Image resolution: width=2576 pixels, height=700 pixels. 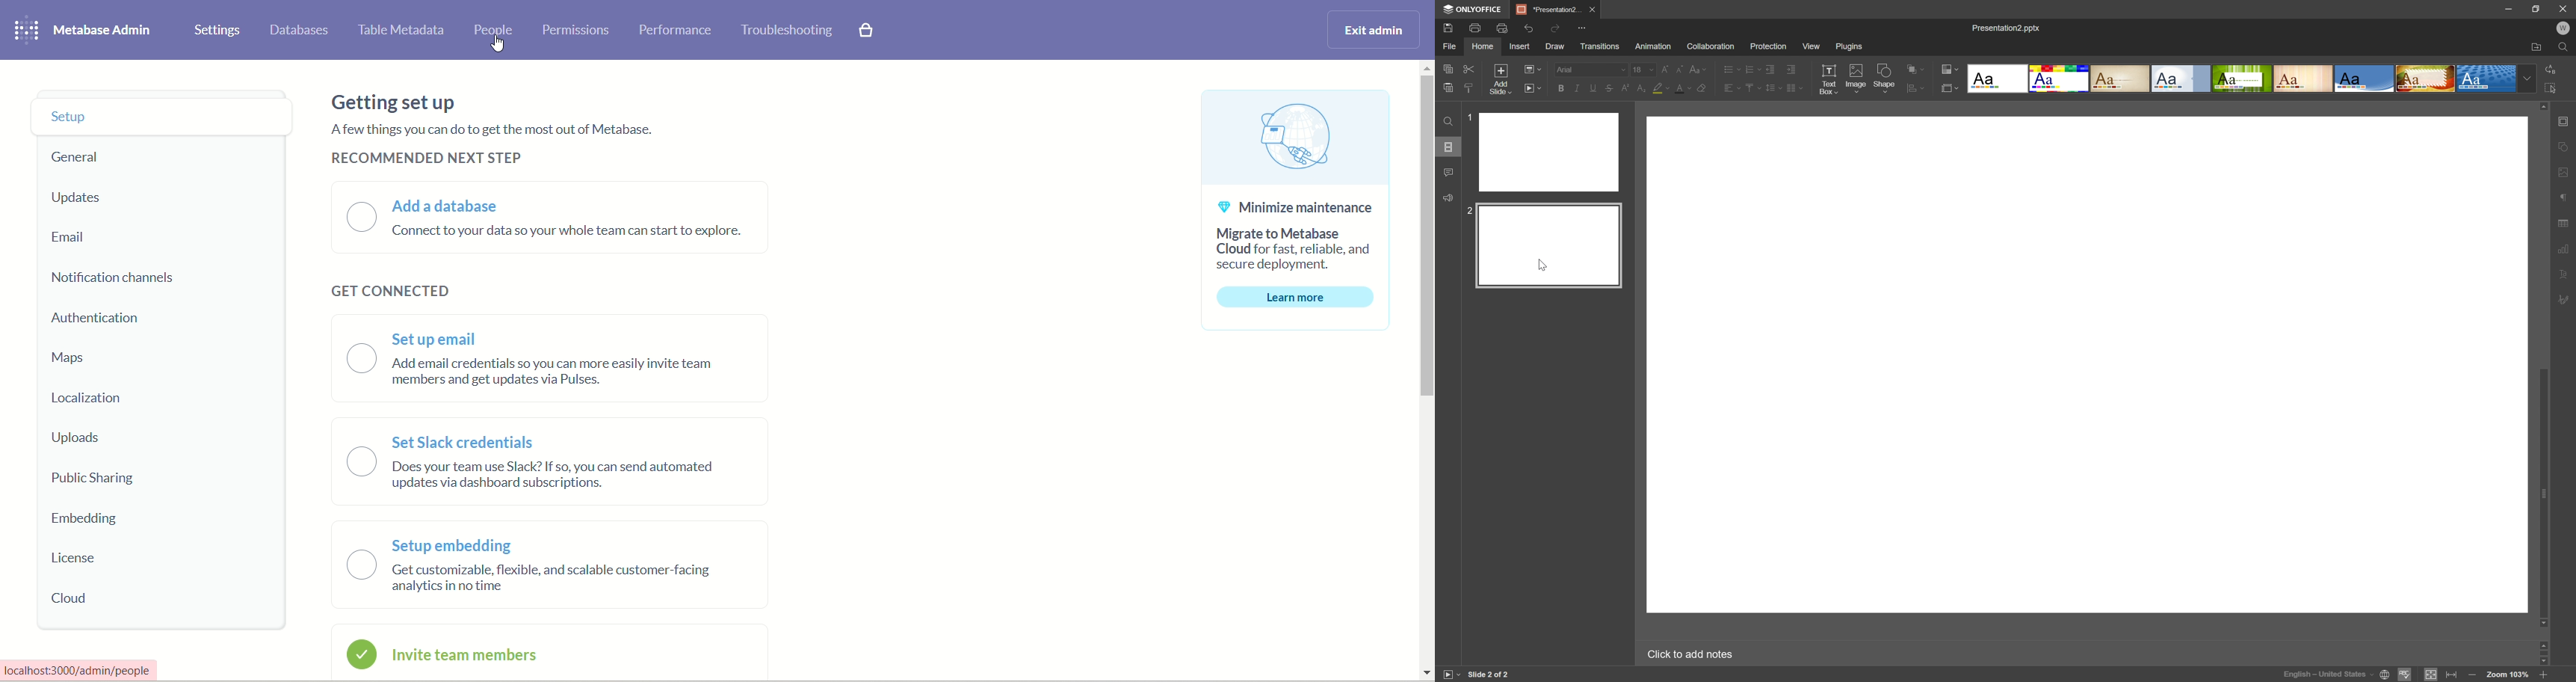 What do you see at coordinates (78, 200) in the screenshot?
I see `updates` at bounding box center [78, 200].